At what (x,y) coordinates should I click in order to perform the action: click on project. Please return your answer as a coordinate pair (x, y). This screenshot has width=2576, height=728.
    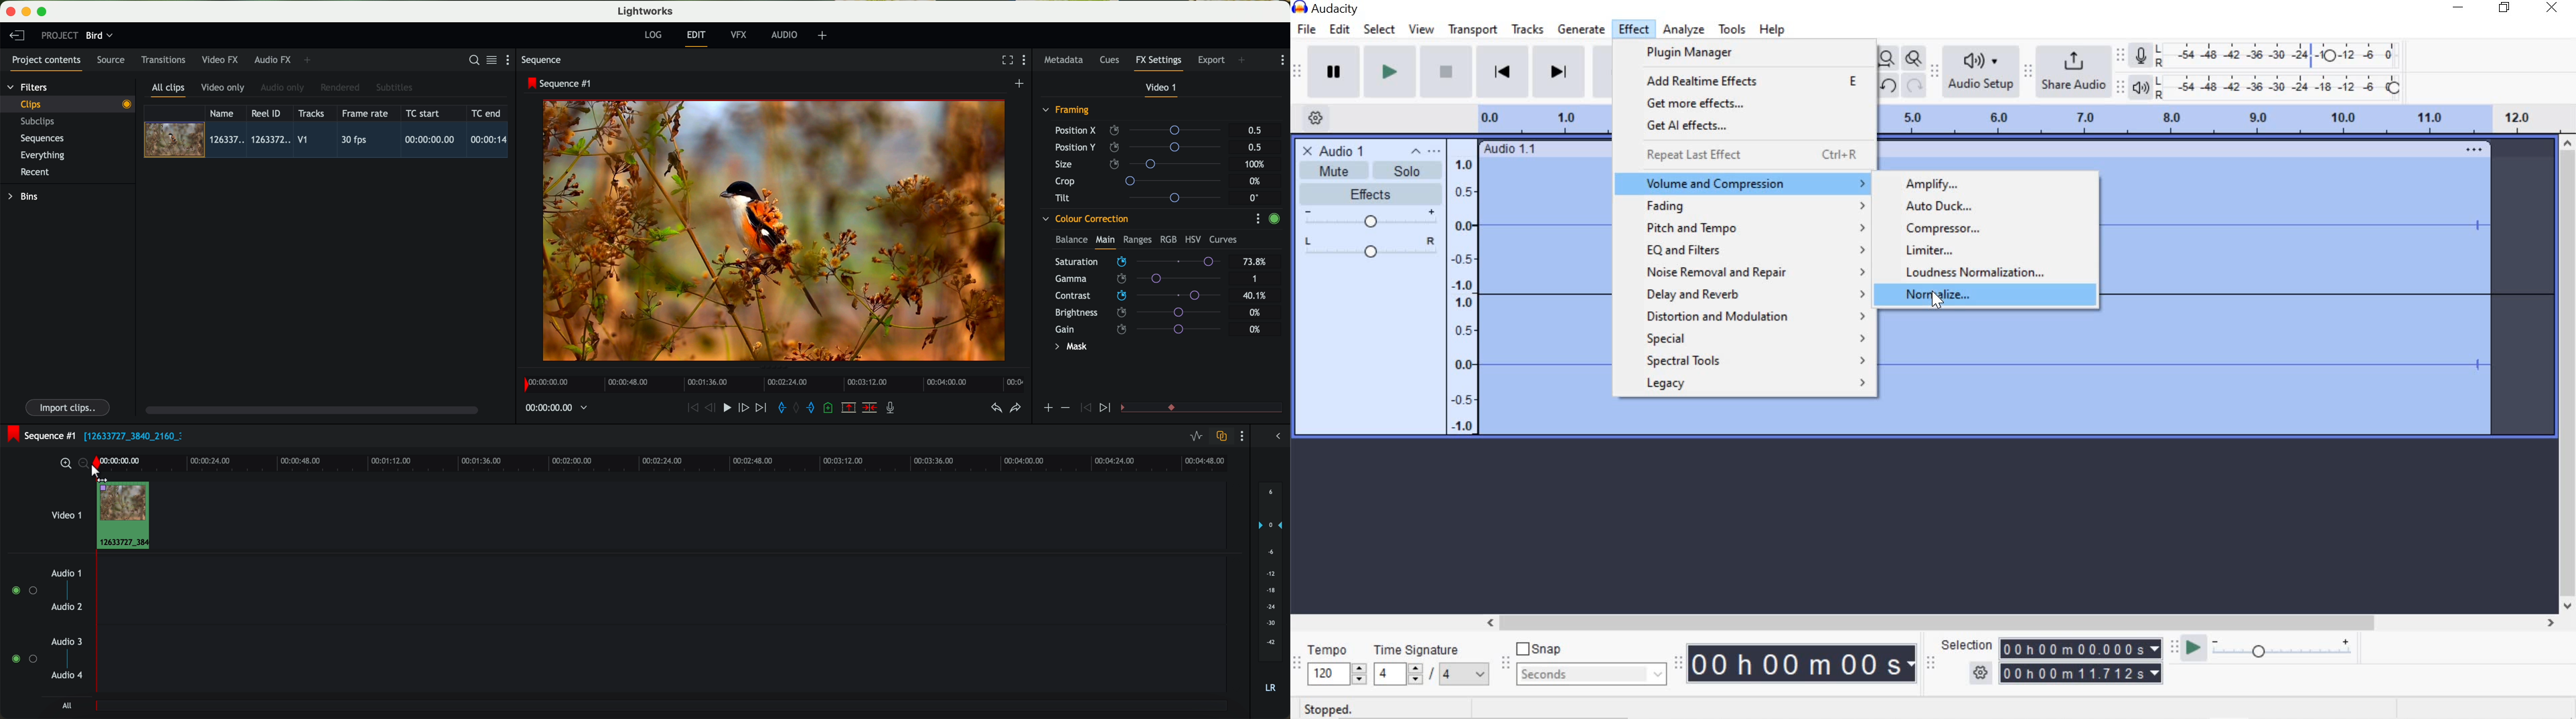
    Looking at the image, I should click on (60, 35).